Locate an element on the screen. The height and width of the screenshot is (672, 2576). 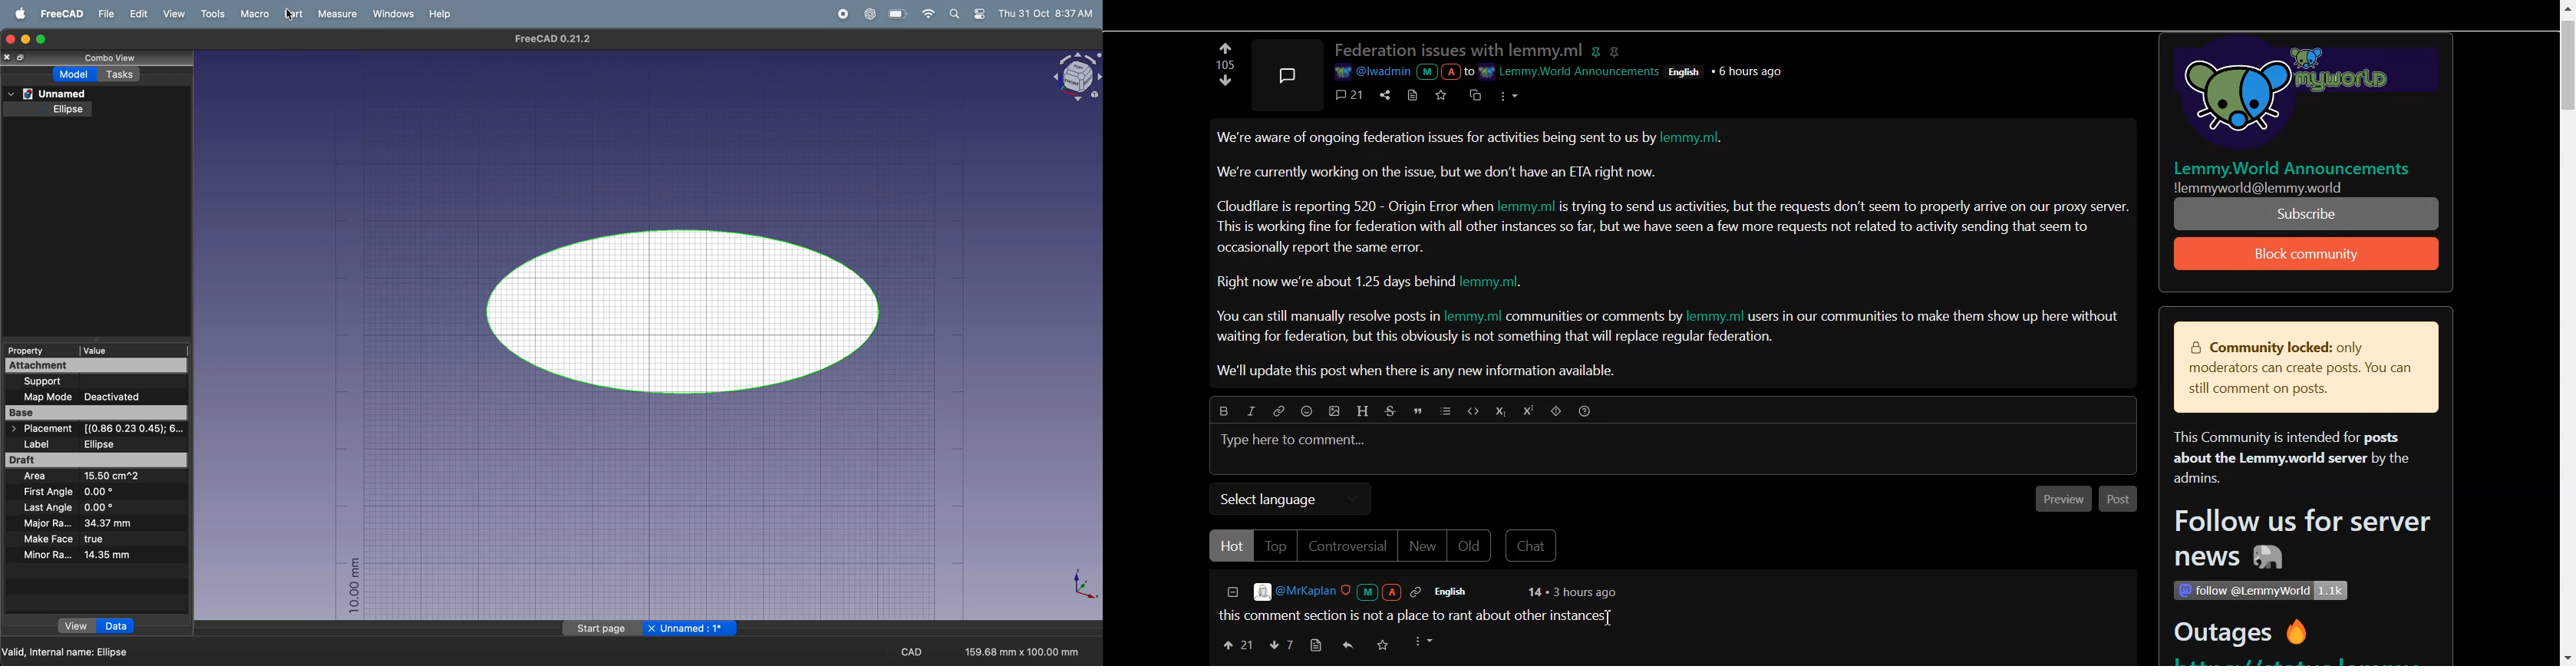
Picture is located at coordinates (1286, 72).